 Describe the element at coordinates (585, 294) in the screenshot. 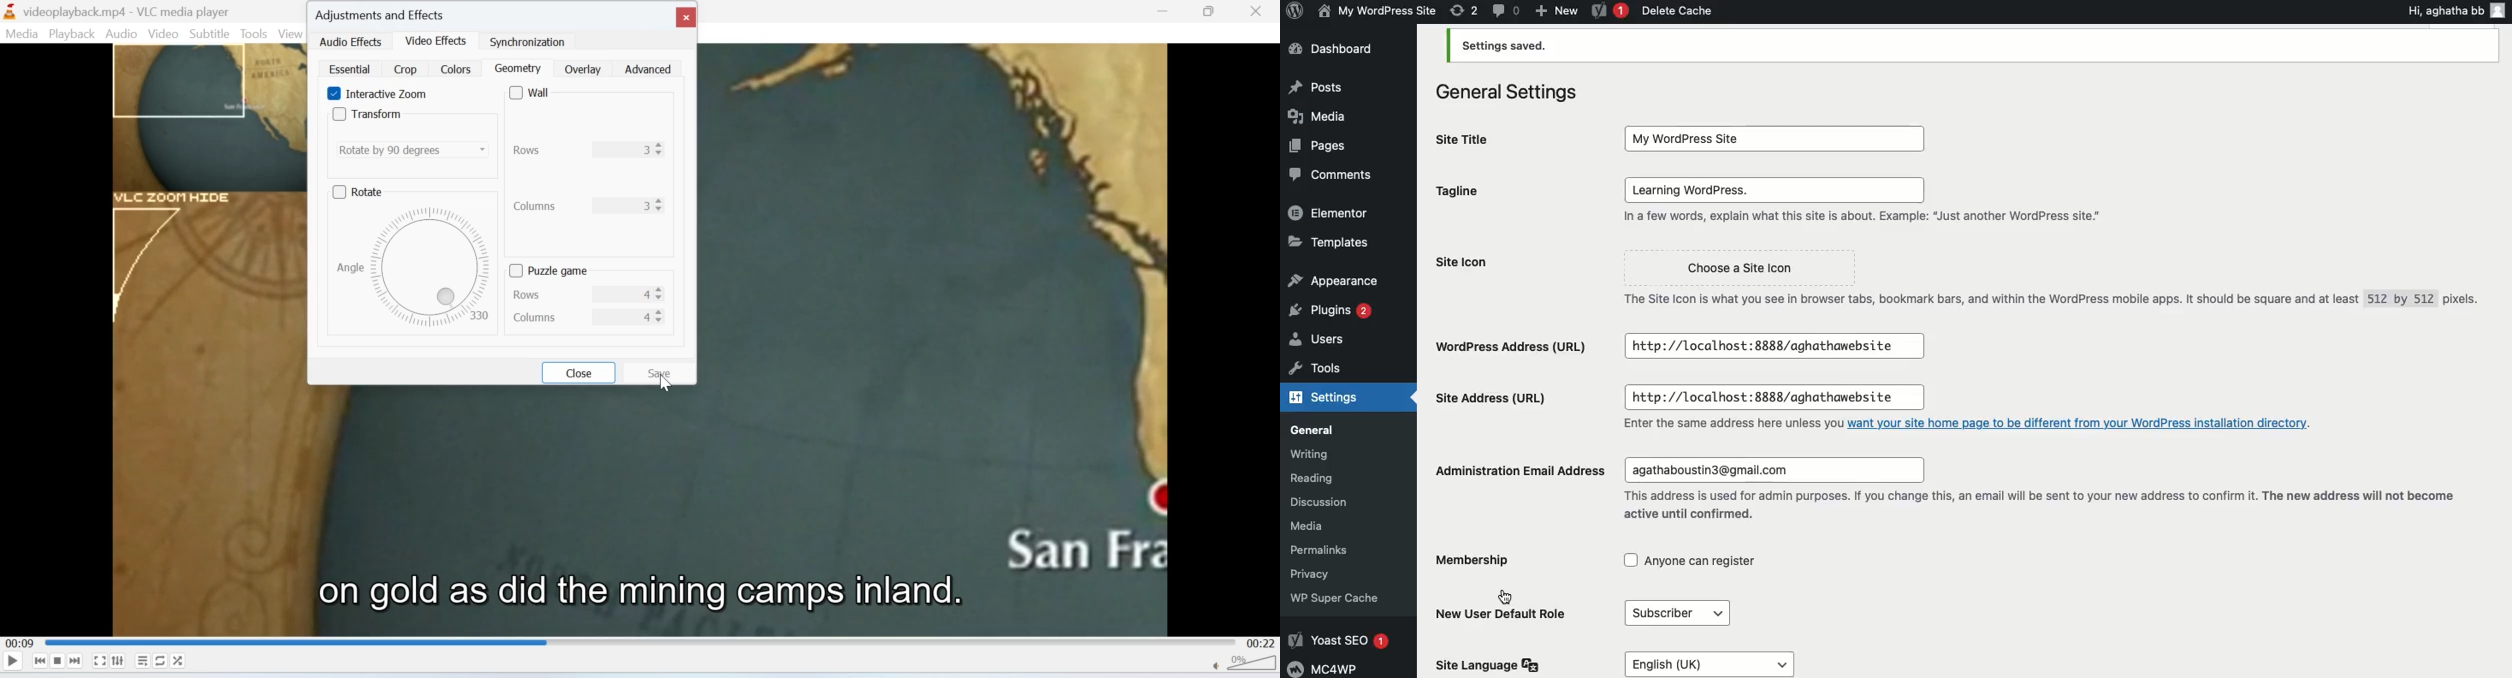

I see `rows     4` at that location.